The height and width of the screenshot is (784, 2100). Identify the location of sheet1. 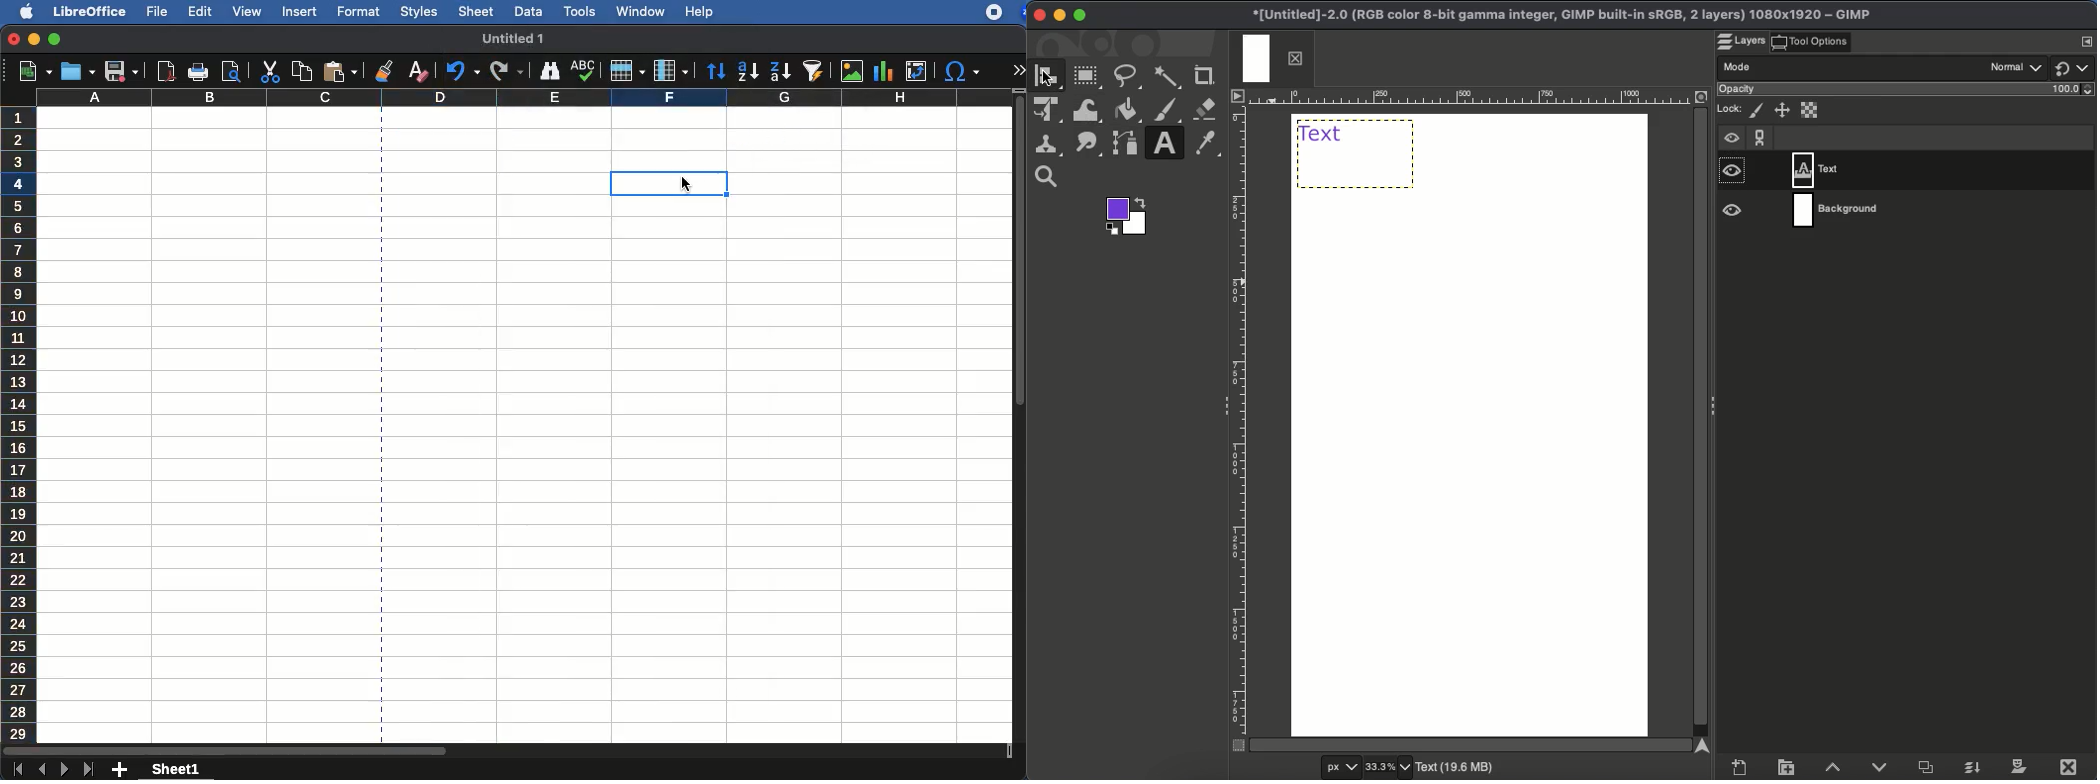
(177, 770).